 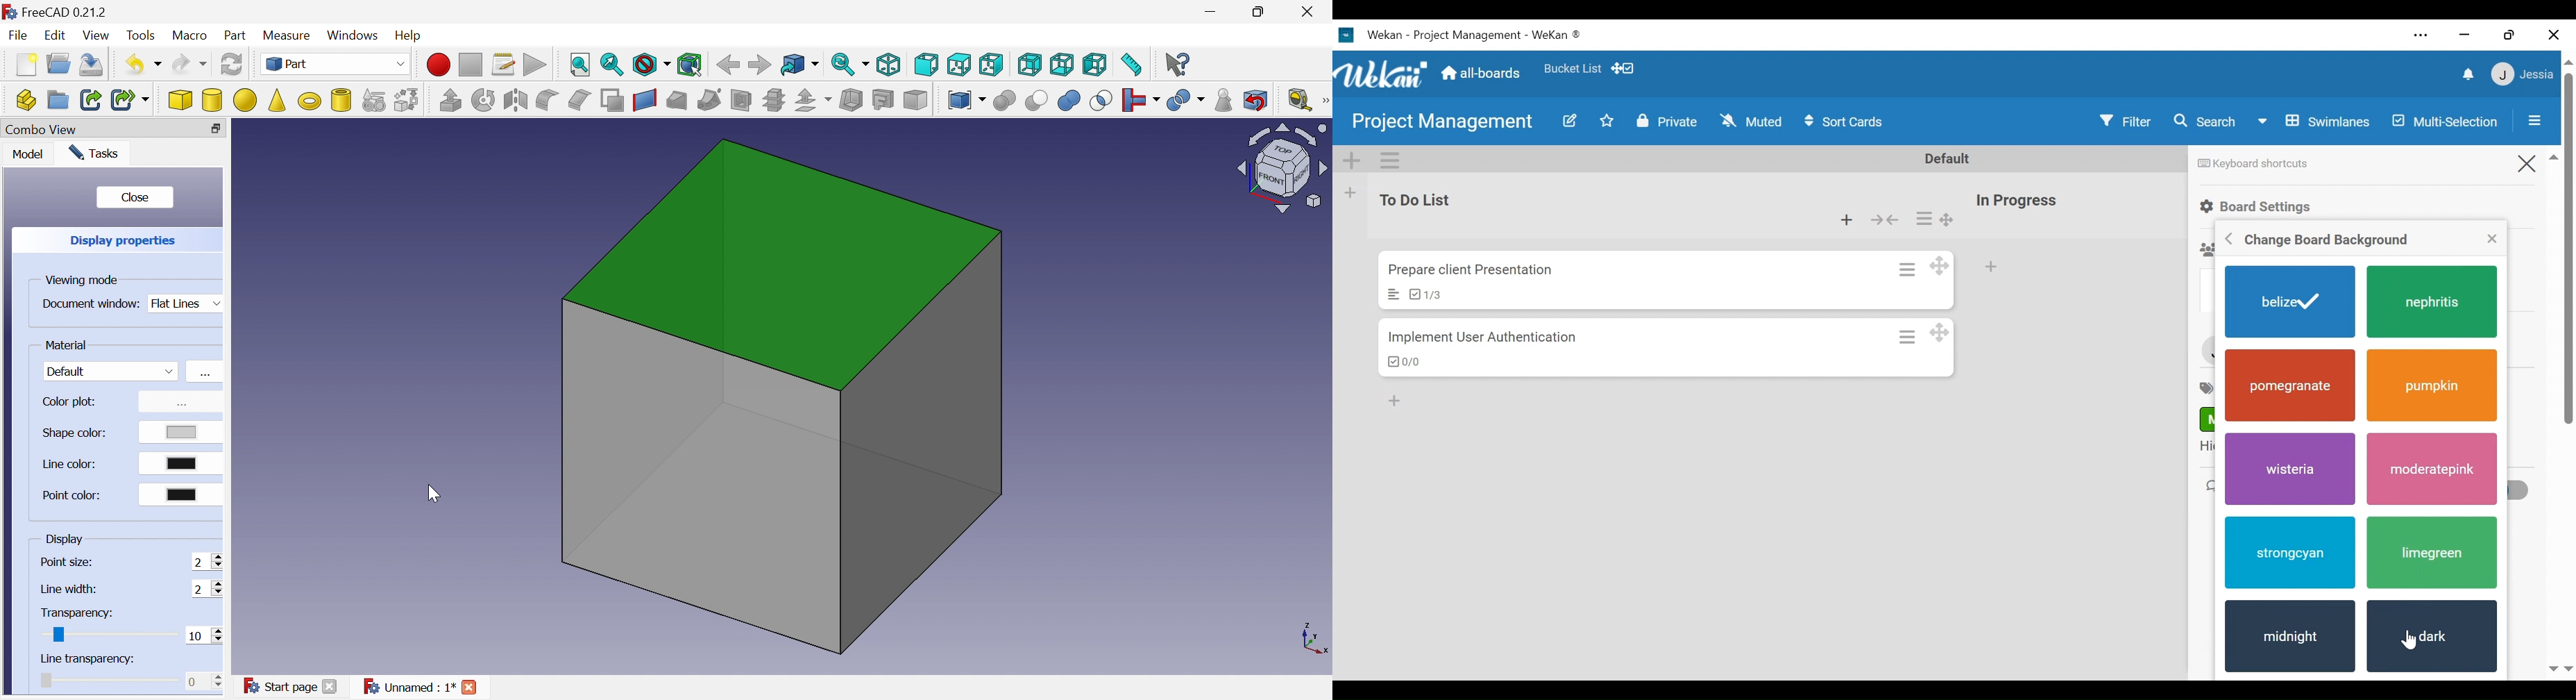 What do you see at coordinates (46, 679) in the screenshot?
I see `Slider` at bounding box center [46, 679].